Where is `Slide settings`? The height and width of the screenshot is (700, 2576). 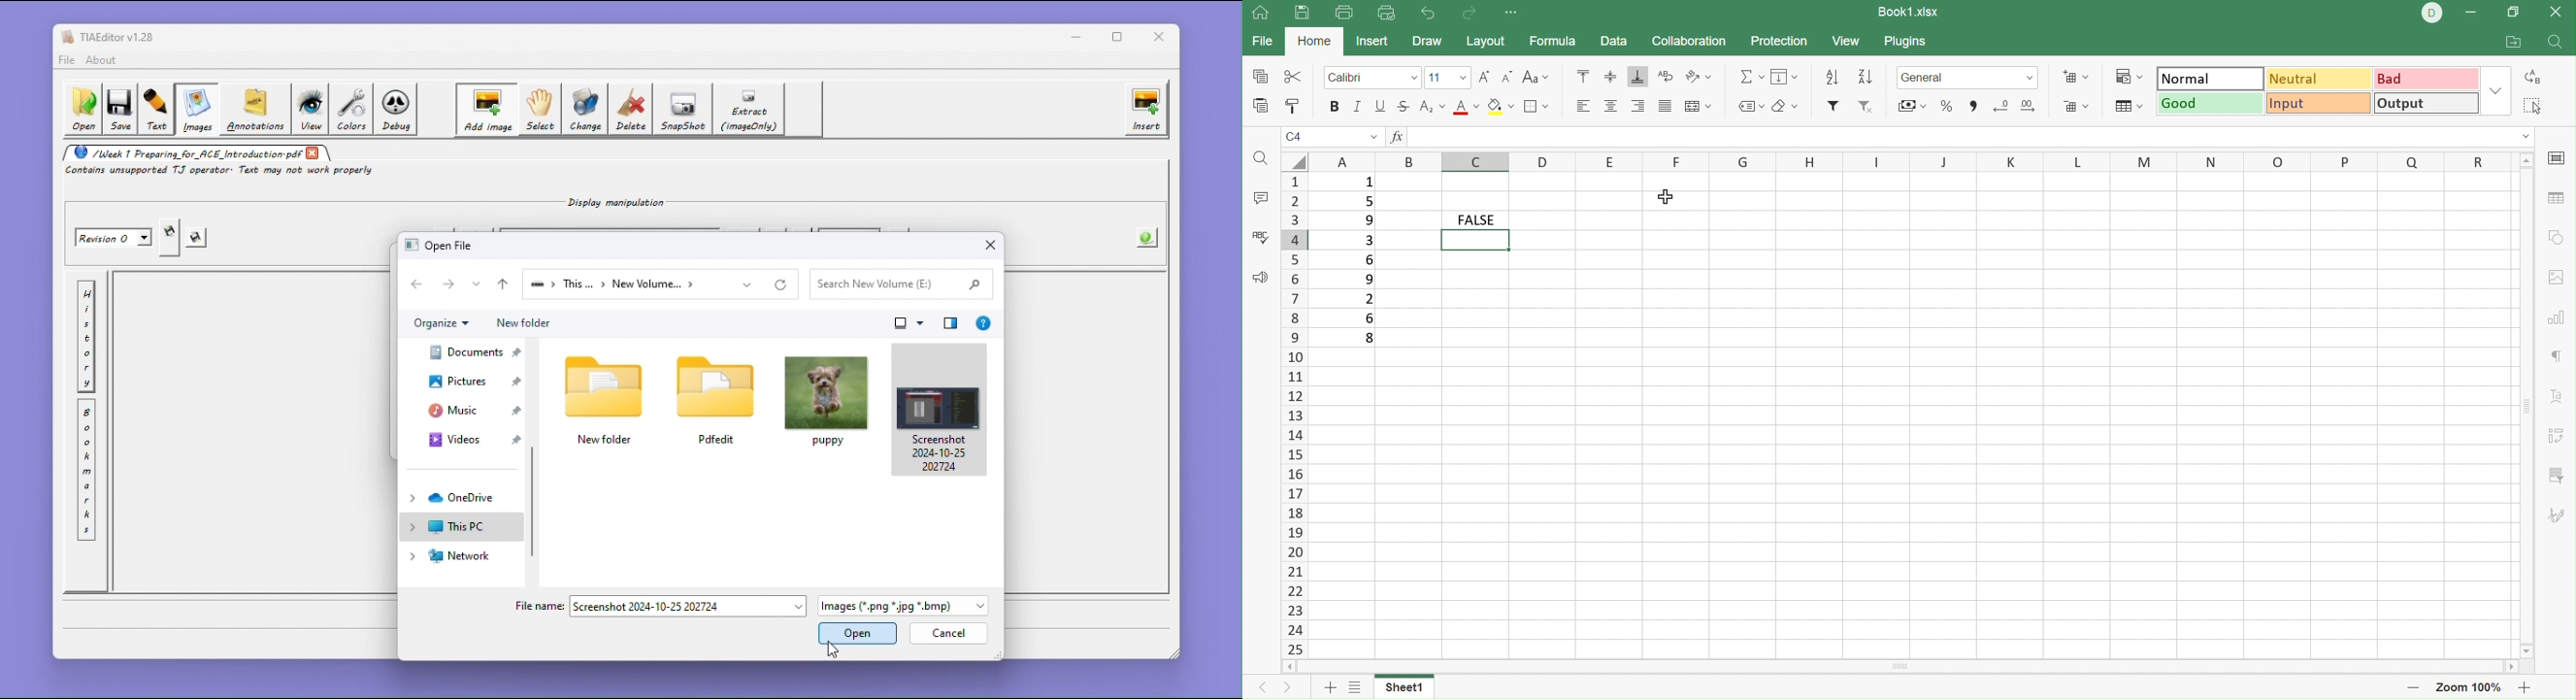 Slide settings is located at coordinates (2558, 158).